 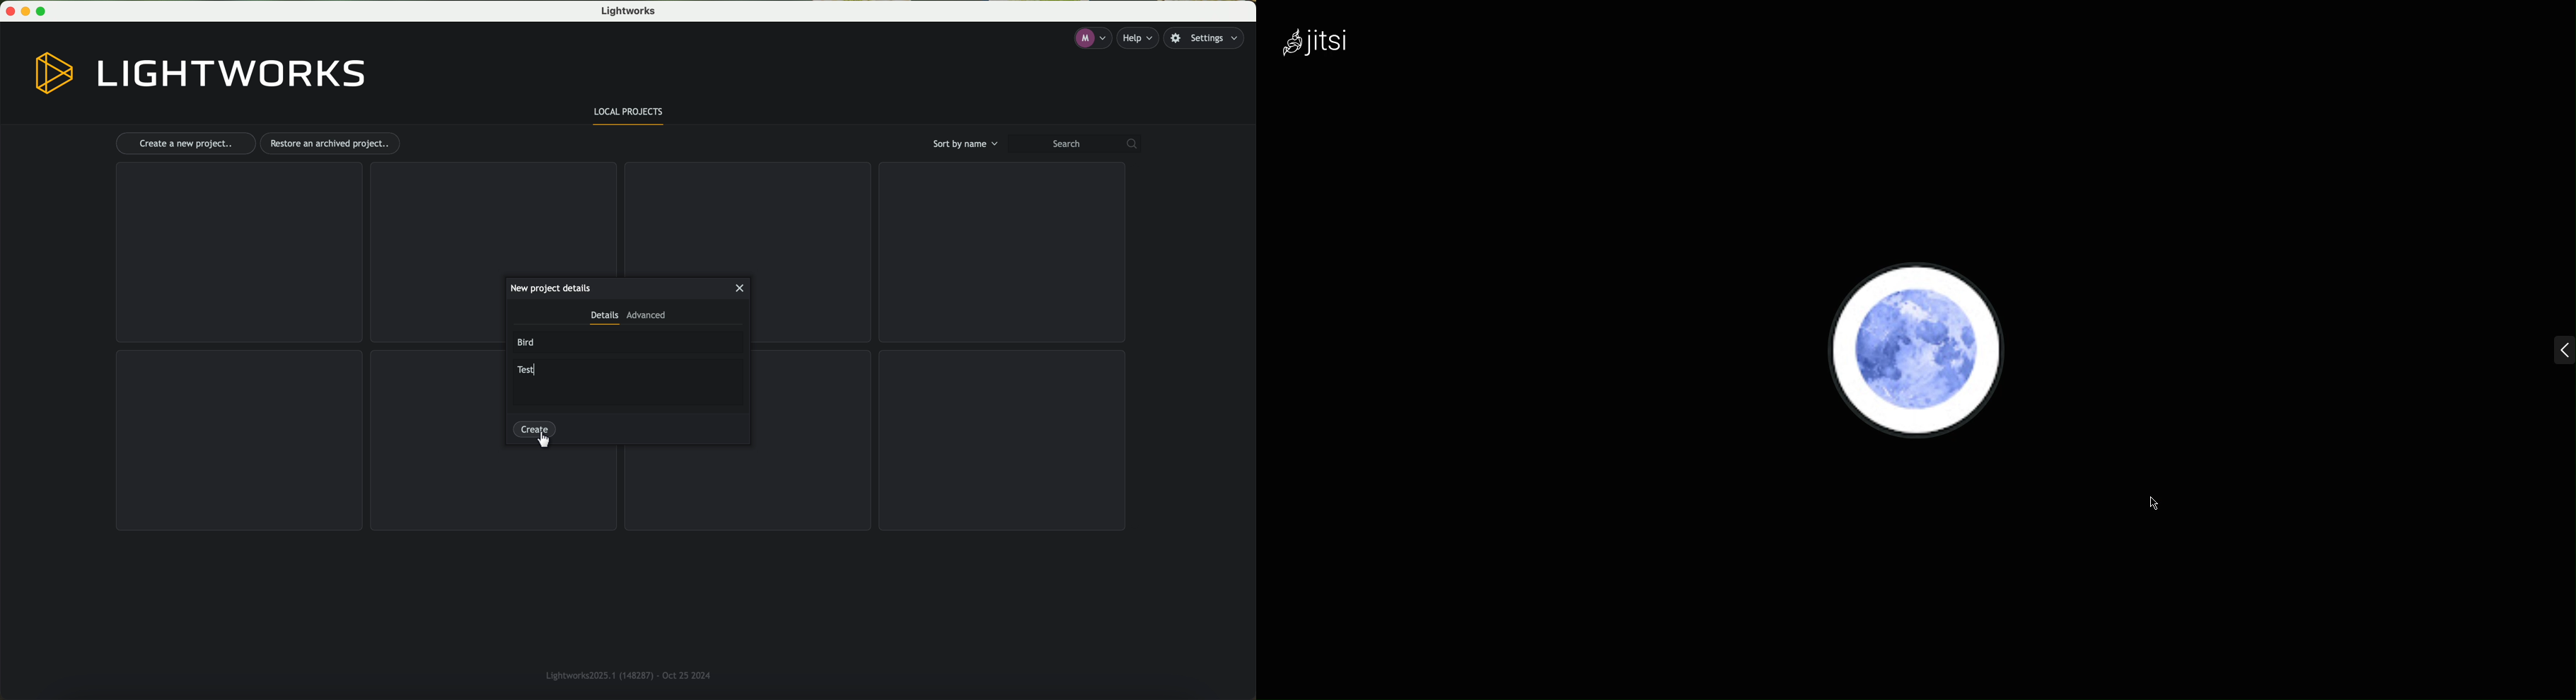 What do you see at coordinates (239, 440) in the screenshot?
I see `grid` at bounding box center [239, 440].